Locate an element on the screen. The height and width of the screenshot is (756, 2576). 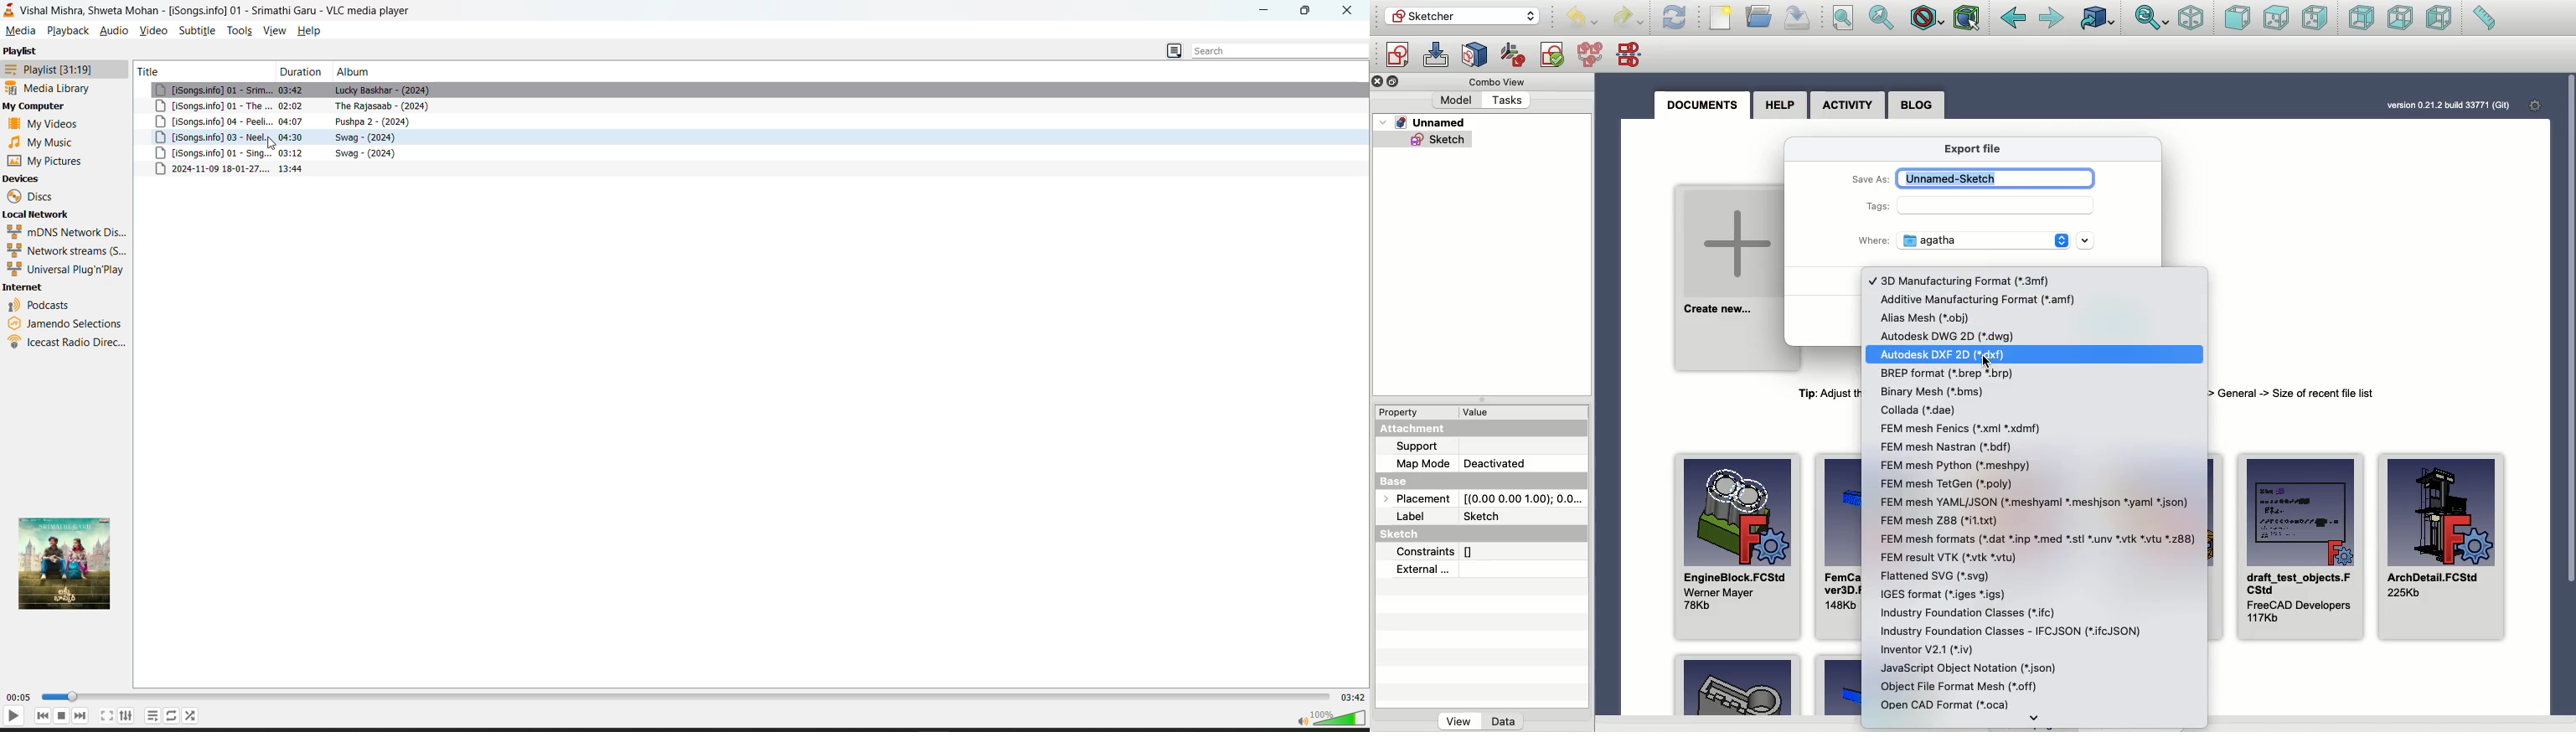
FemCalculixCantile ver3D.FCStd 148Kb is located at coordinates (1837, 547).